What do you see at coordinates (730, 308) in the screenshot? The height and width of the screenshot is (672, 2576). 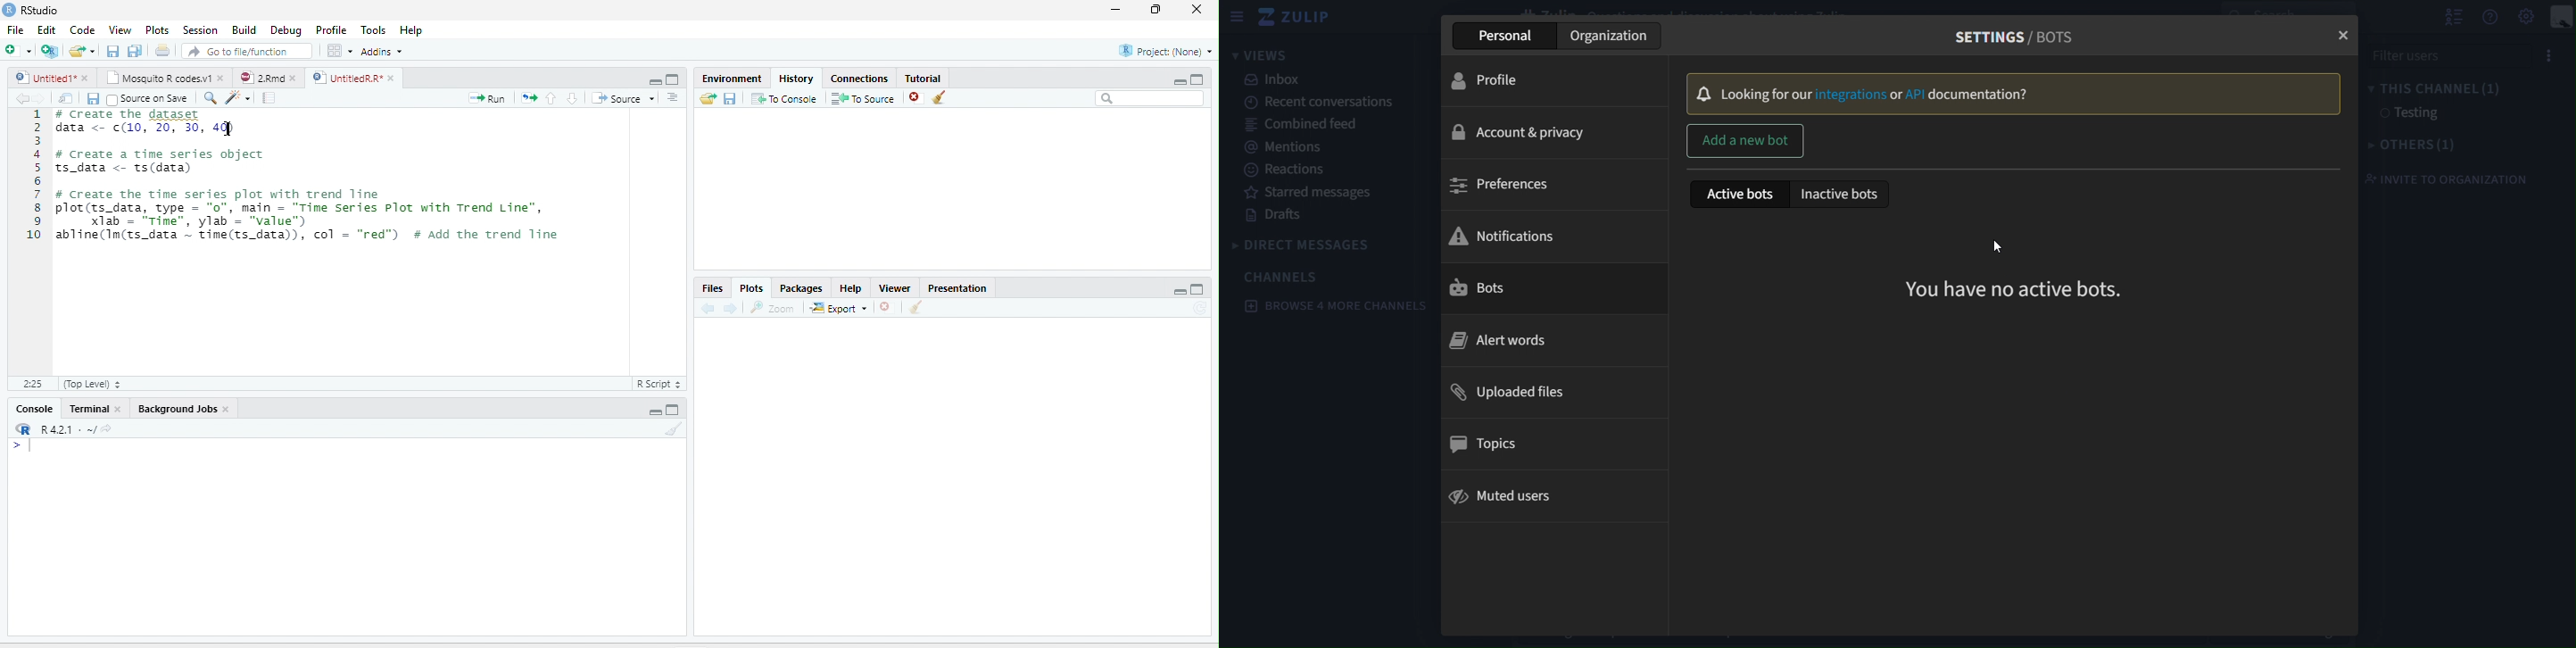 I see `Next plot` at bounding box center [730, 308].